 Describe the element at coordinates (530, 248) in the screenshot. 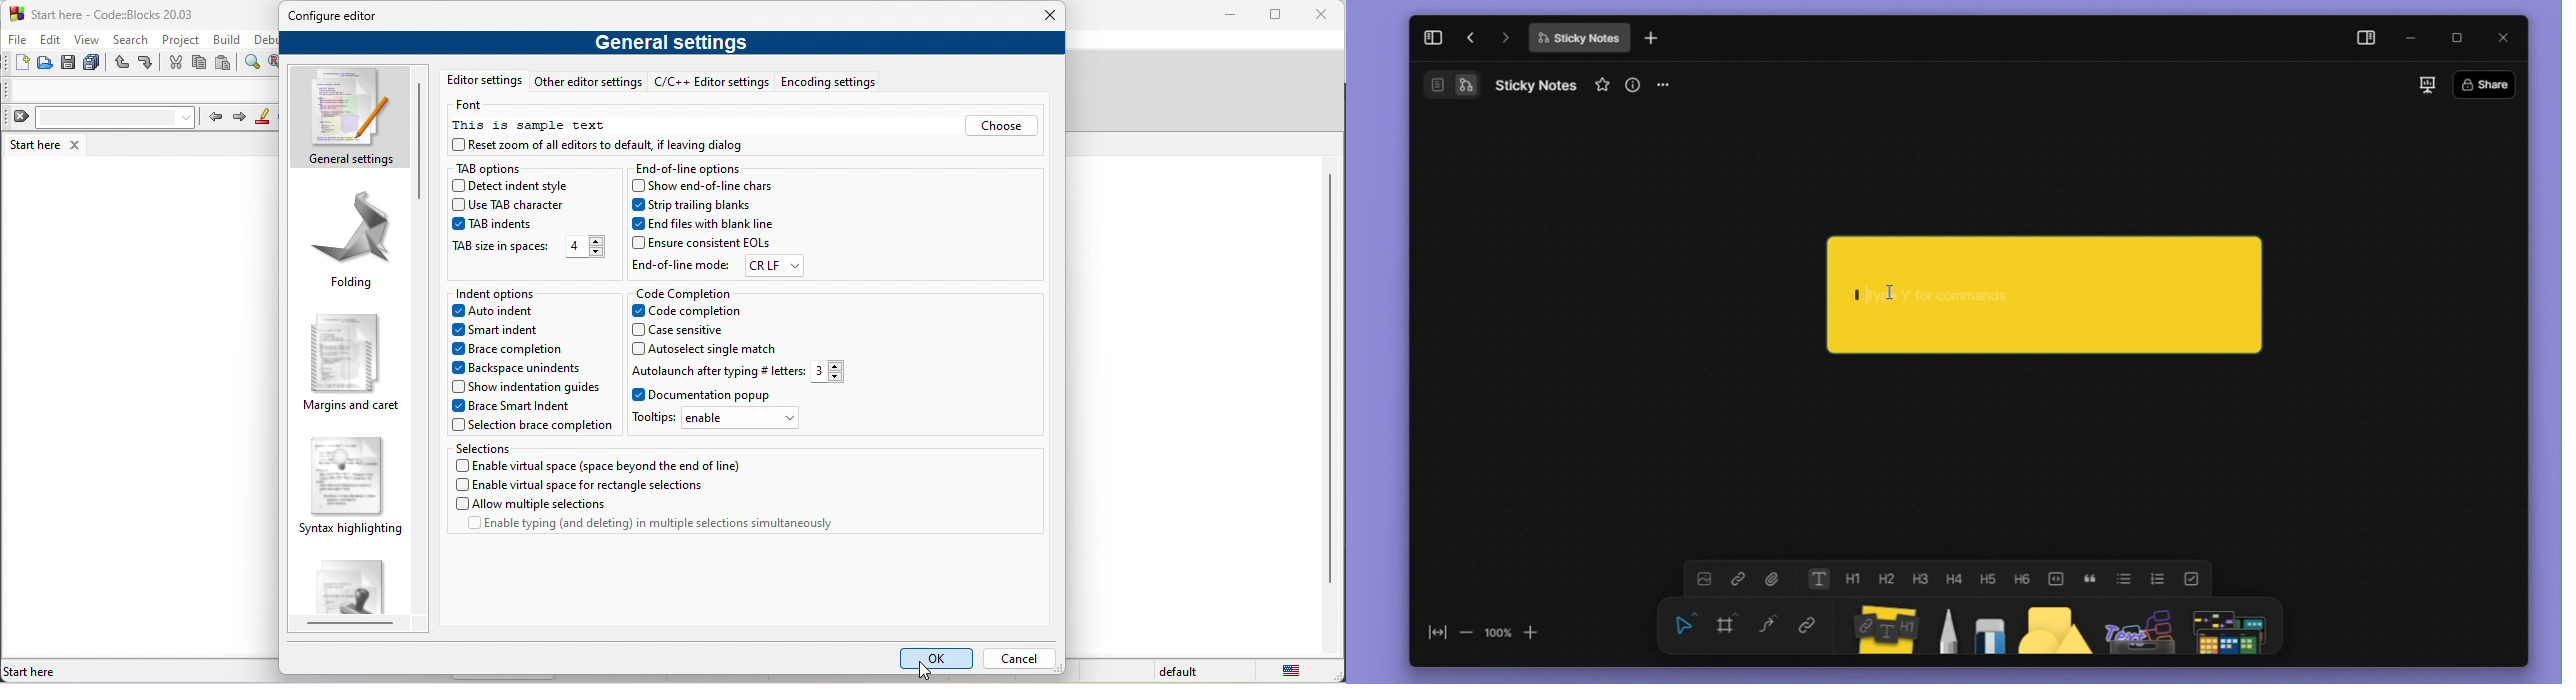

I see `tab size in spaces 4` at that location.